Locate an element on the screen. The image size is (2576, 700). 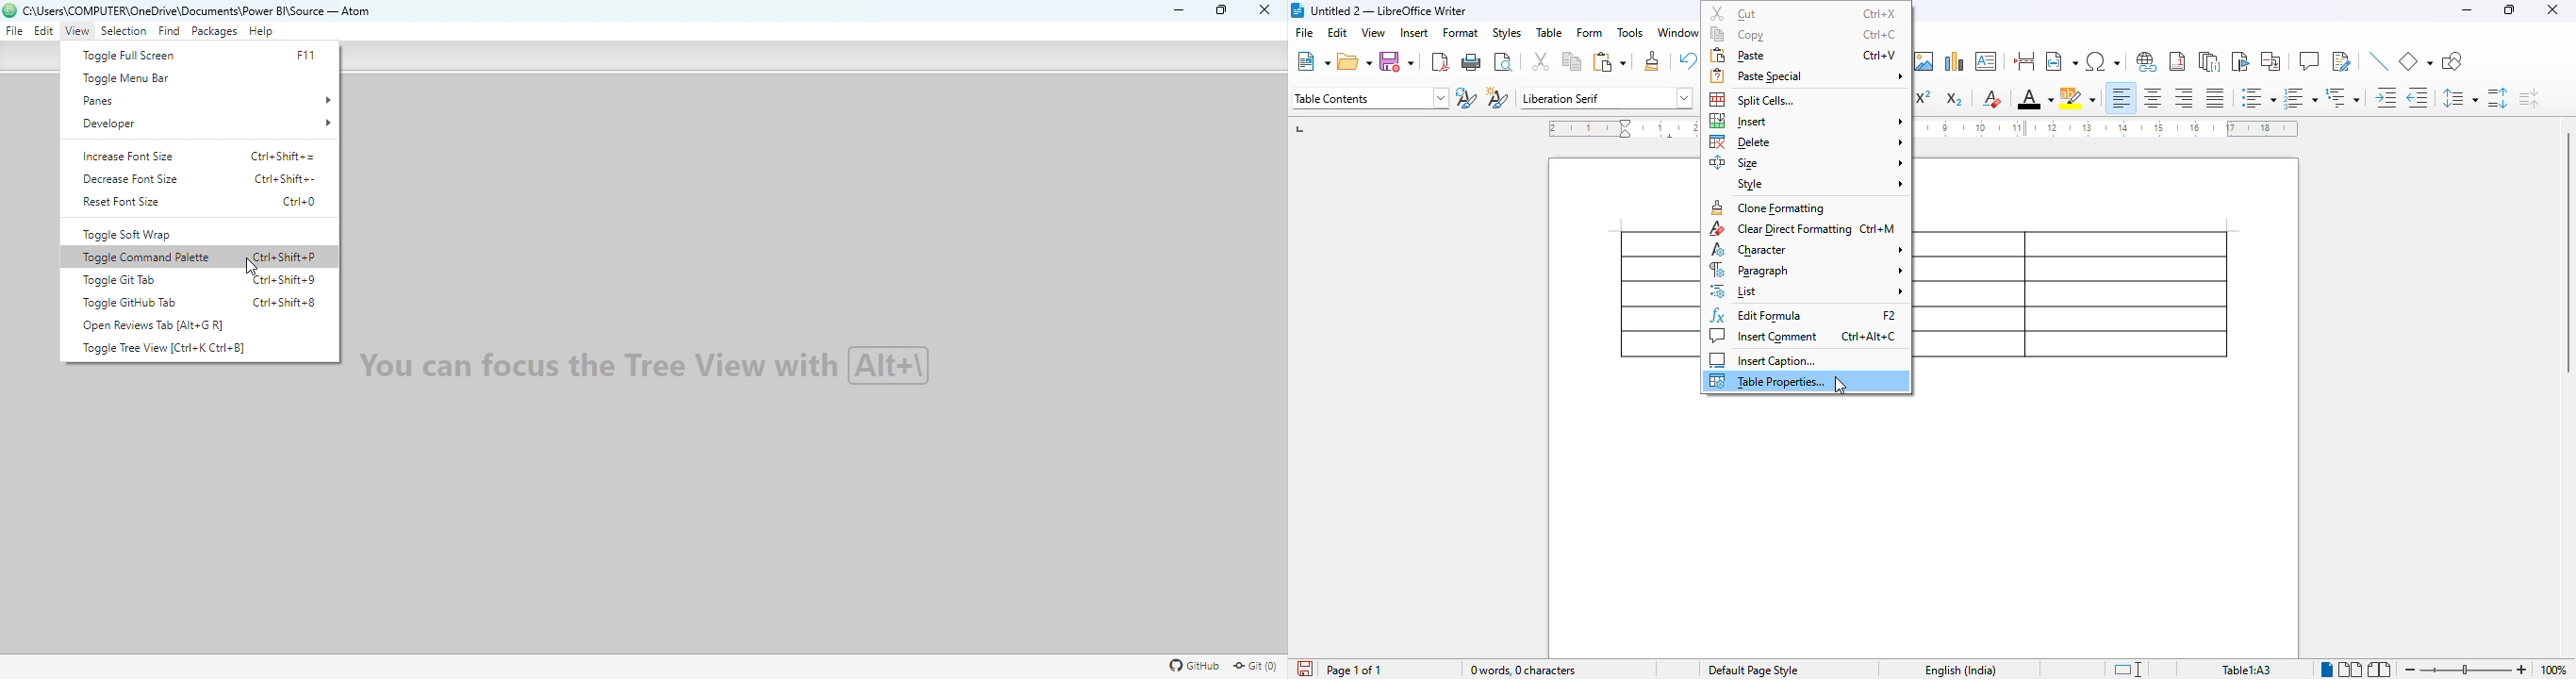
character highlighting color is located at coordinates (2077, 98).